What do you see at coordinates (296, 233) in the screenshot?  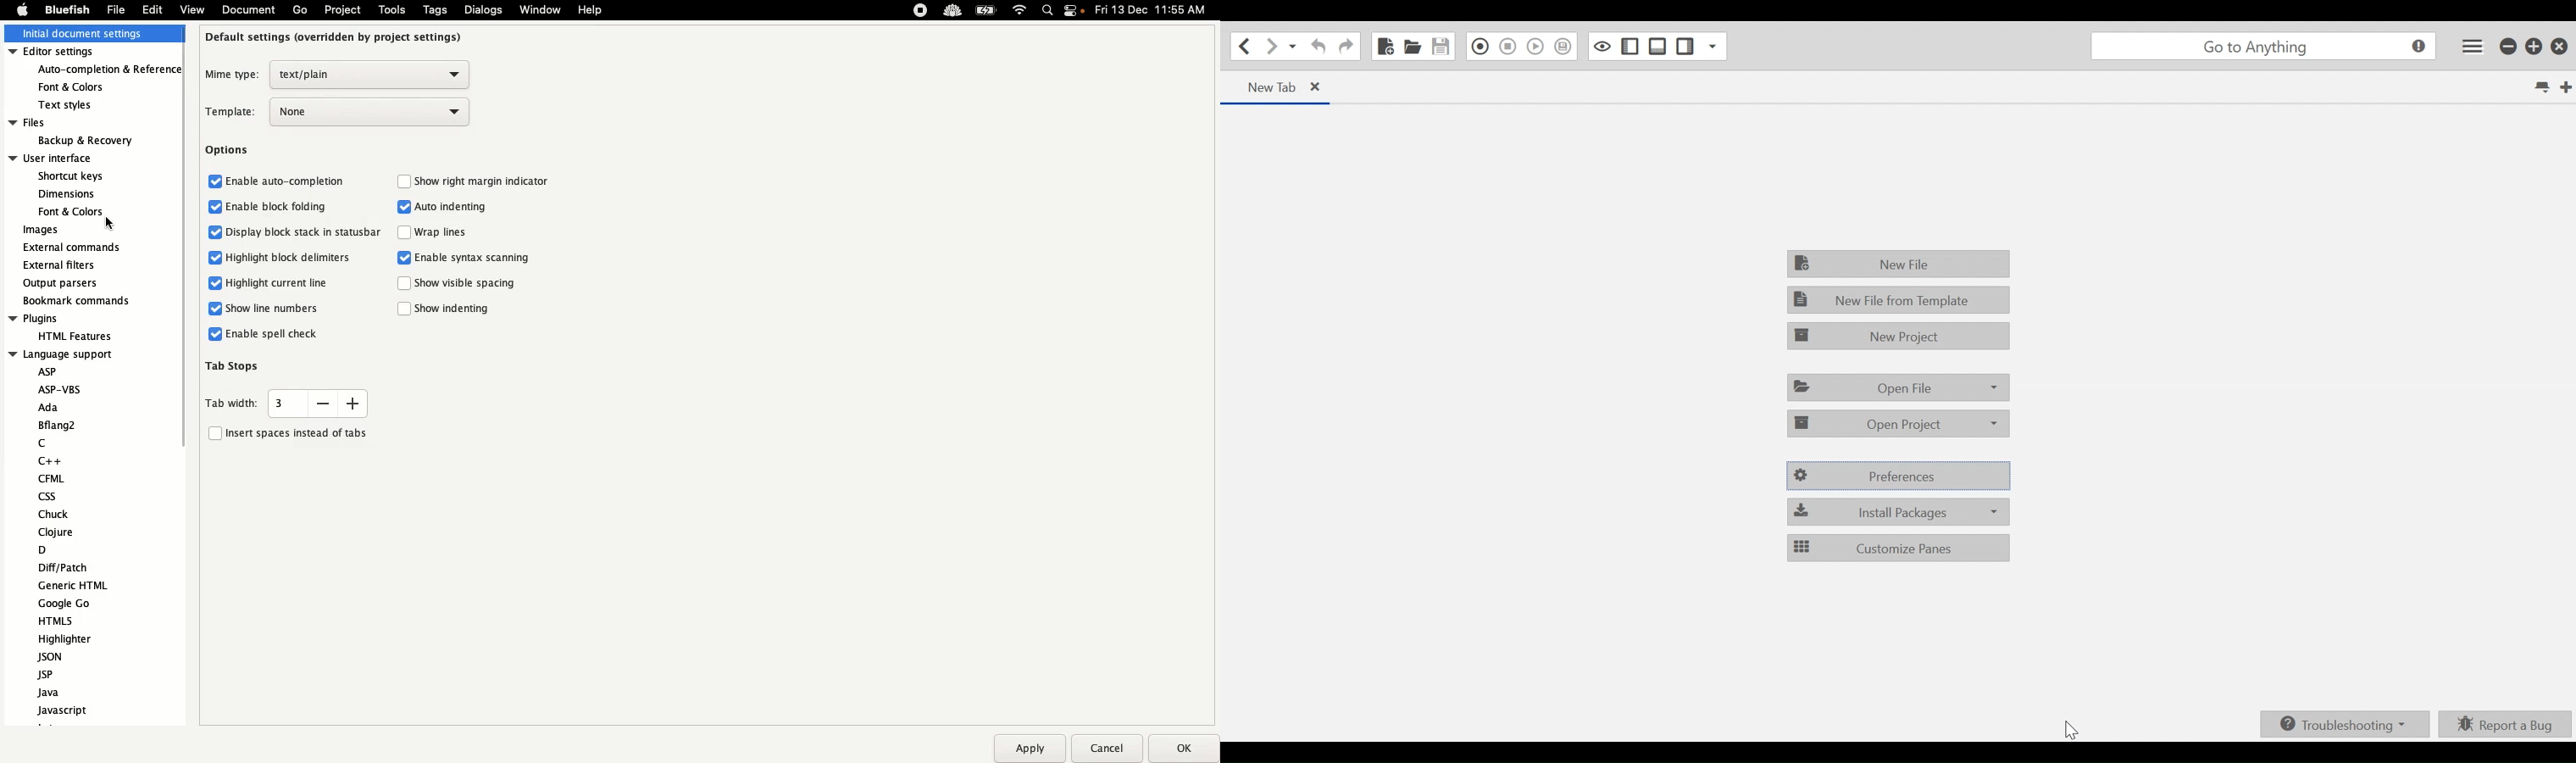 I see `Display block stack in status bar` at bounding box center [296, 233].